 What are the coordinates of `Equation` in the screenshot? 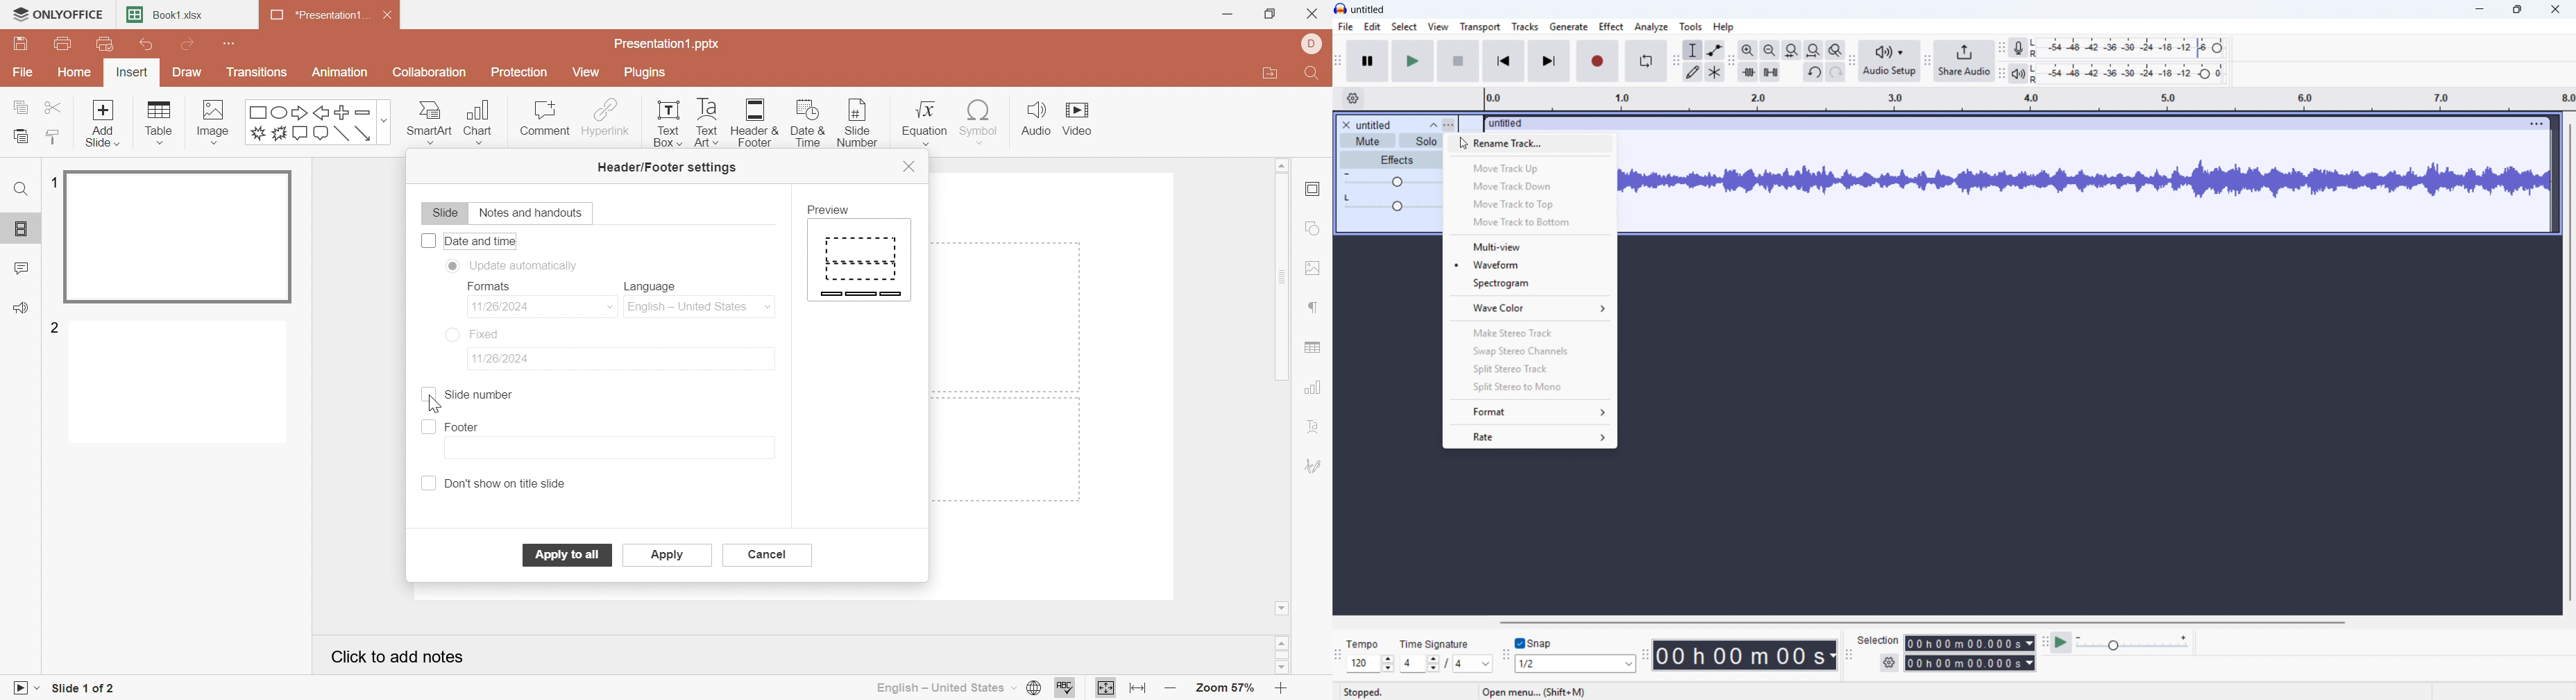 It's located at (922, 119).